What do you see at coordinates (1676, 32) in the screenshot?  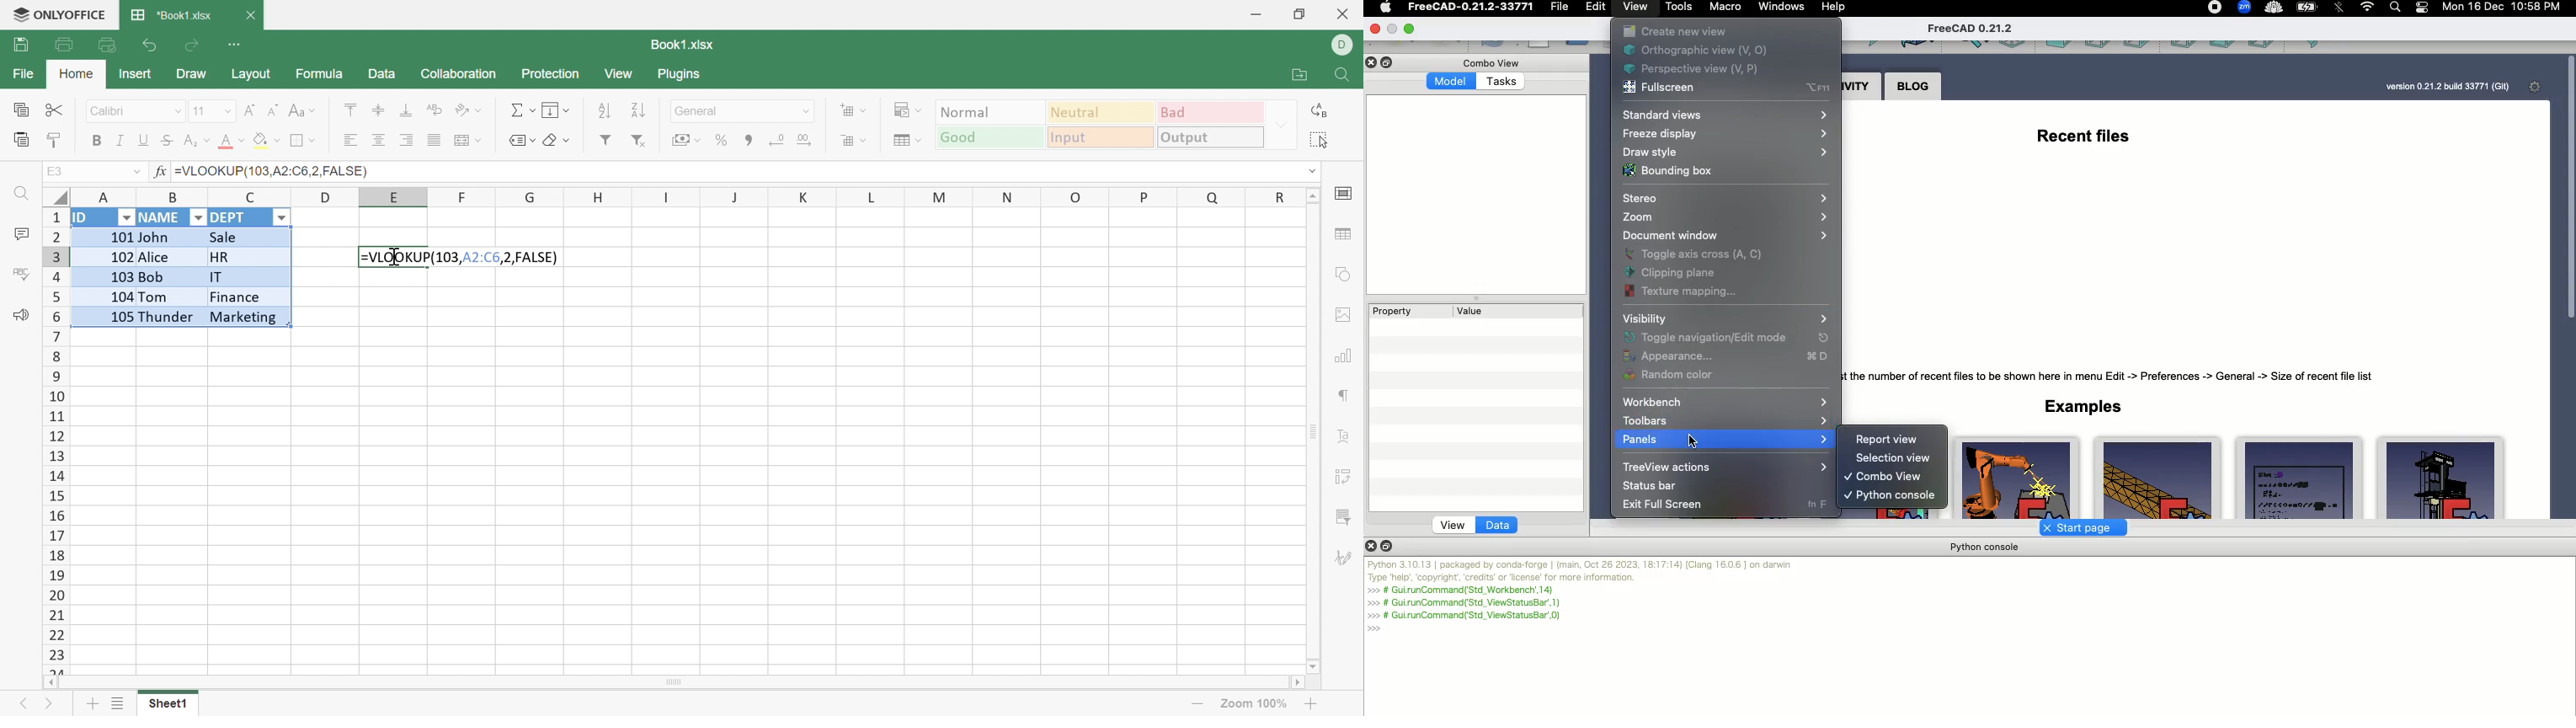 I see `Create new view` at bounding box center [1676, 32].